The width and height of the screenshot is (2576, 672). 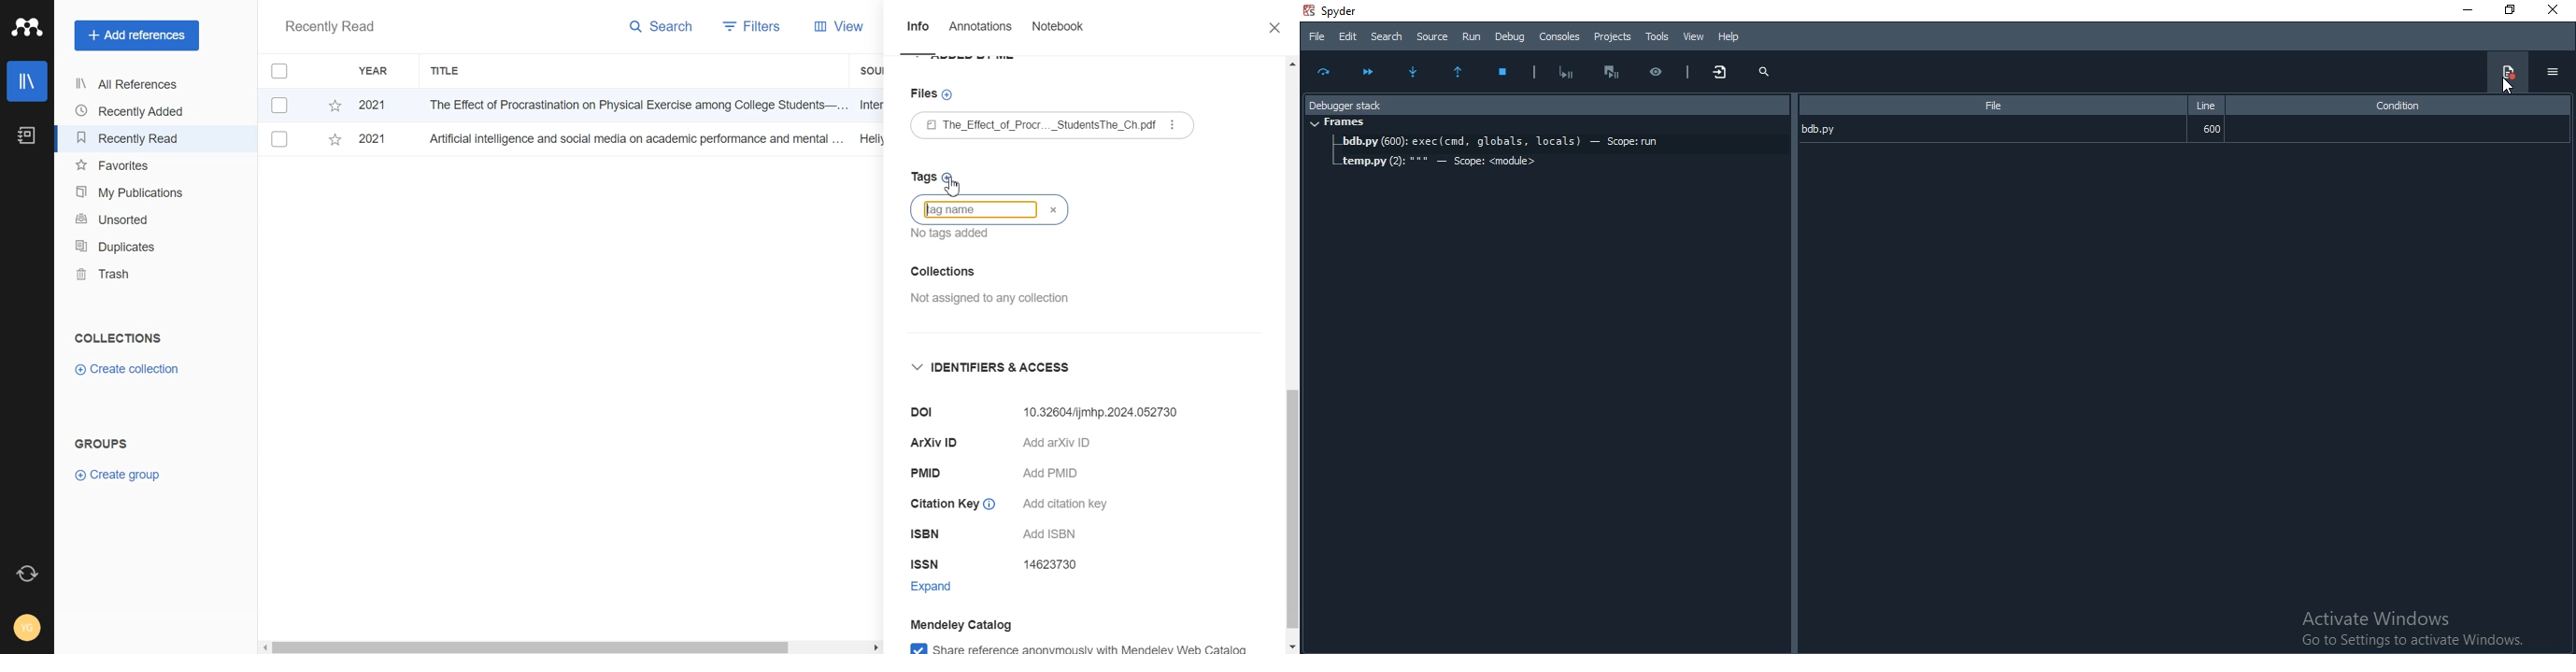 What do you see at coordinates (2212, 129) in the screenshot?
I see `600` at bounding box center [2212, 129].